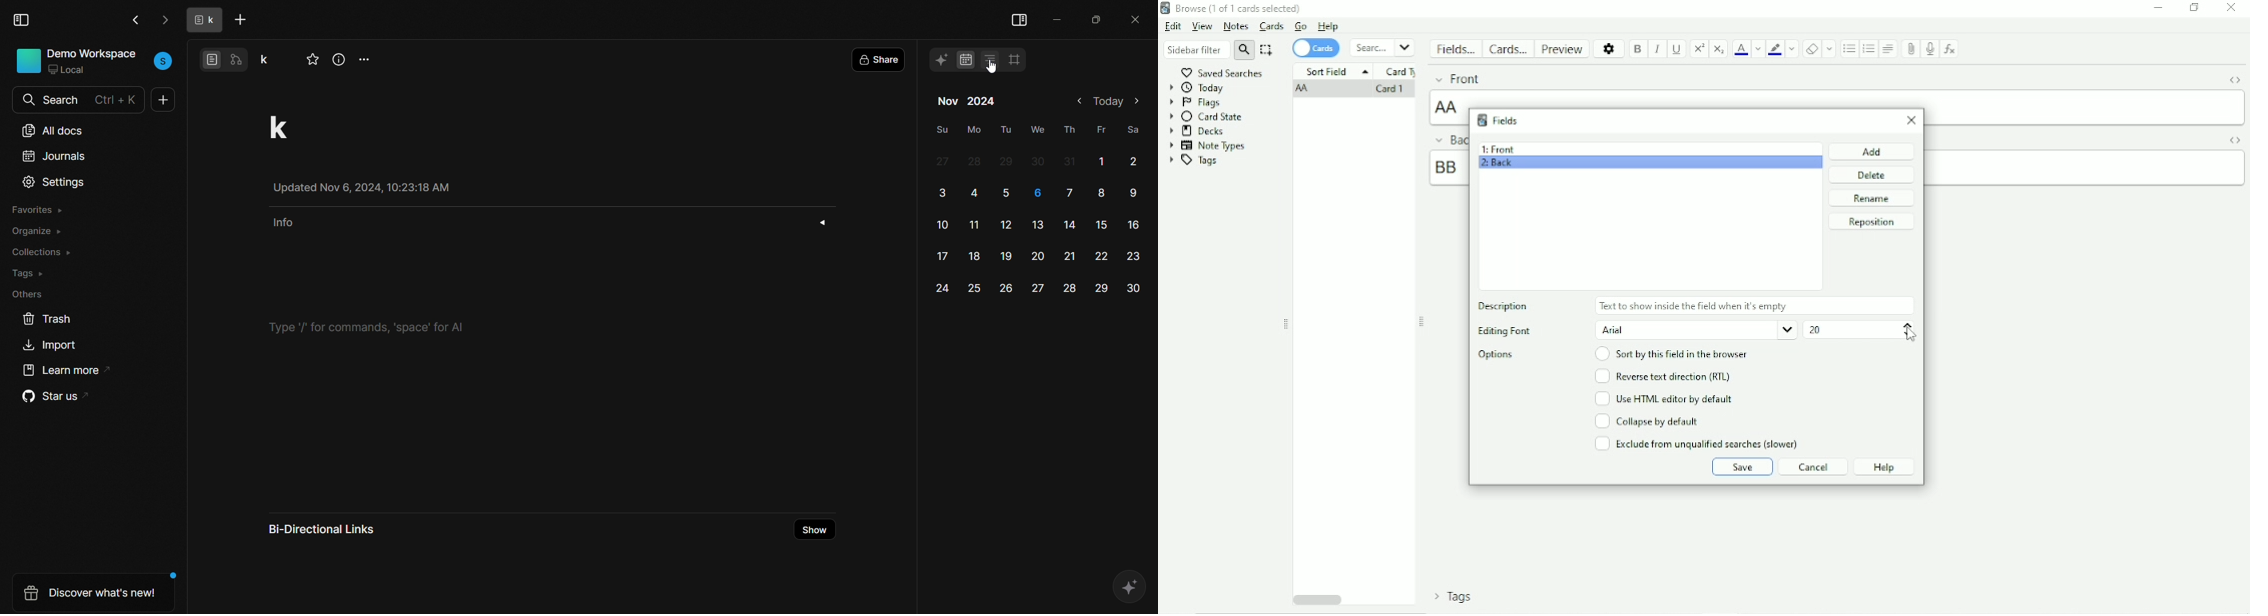  What do you see at coordinates (1949, 48) in the screenshot?
I see `Equations` at bounding box center [1949, 48].